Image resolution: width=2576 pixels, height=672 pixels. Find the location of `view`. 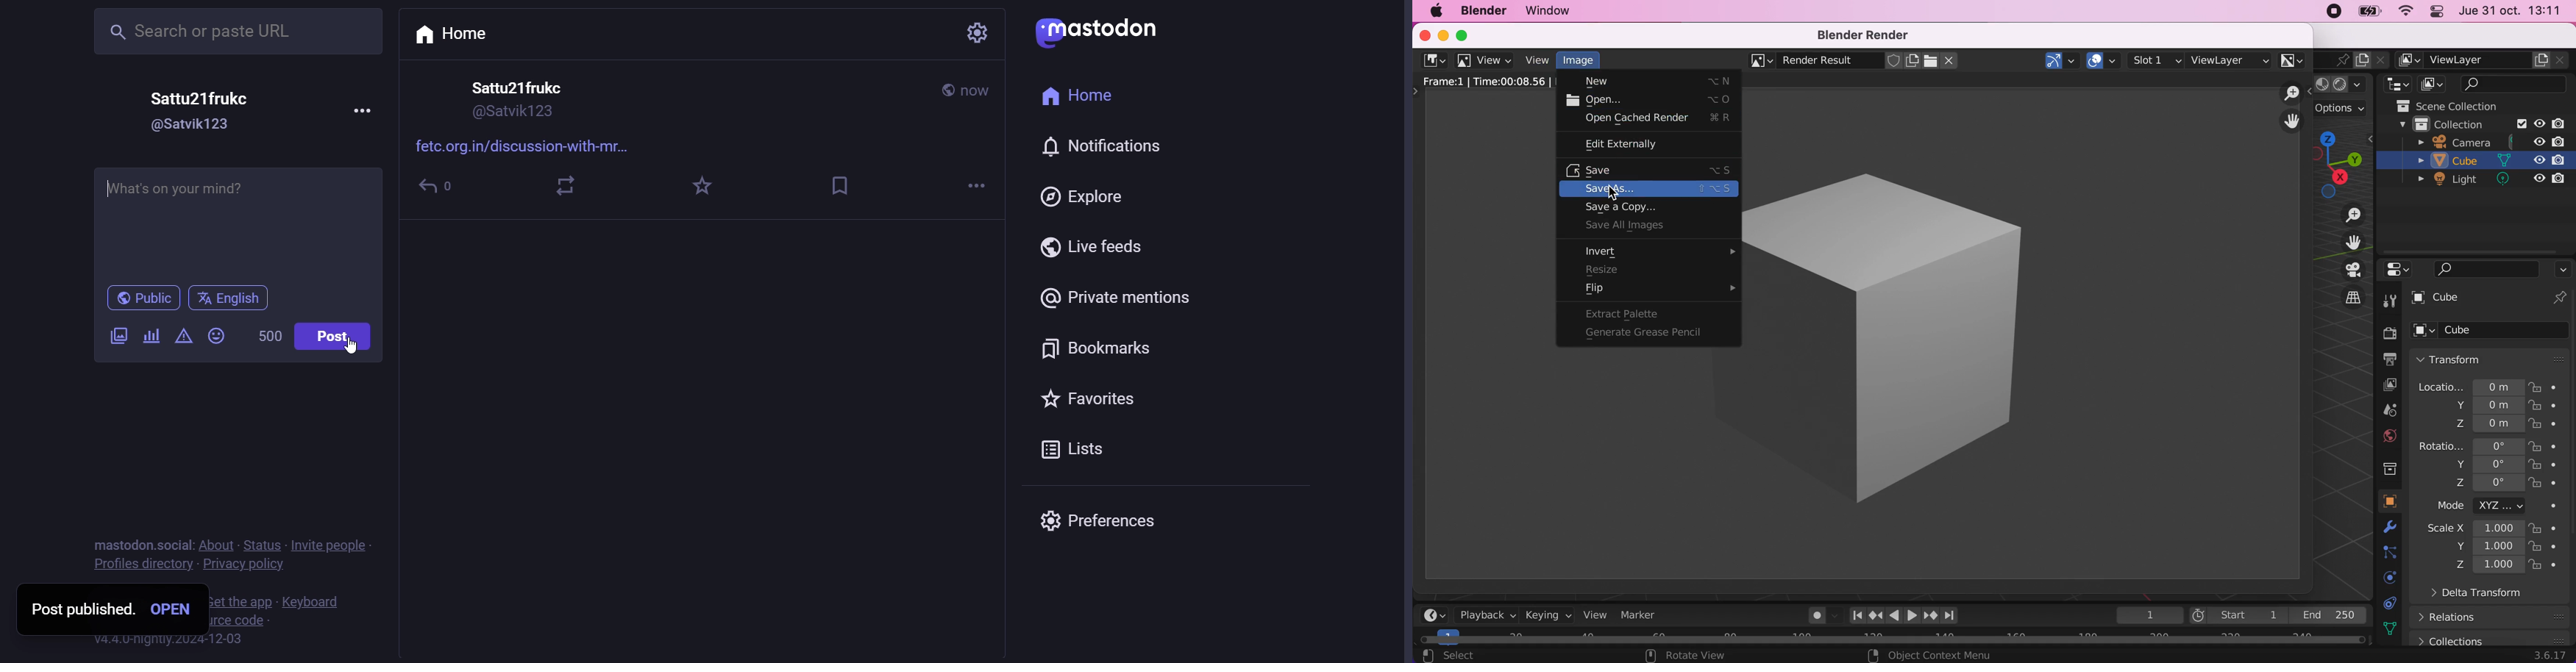

view is located at coordinates (1537, 60).